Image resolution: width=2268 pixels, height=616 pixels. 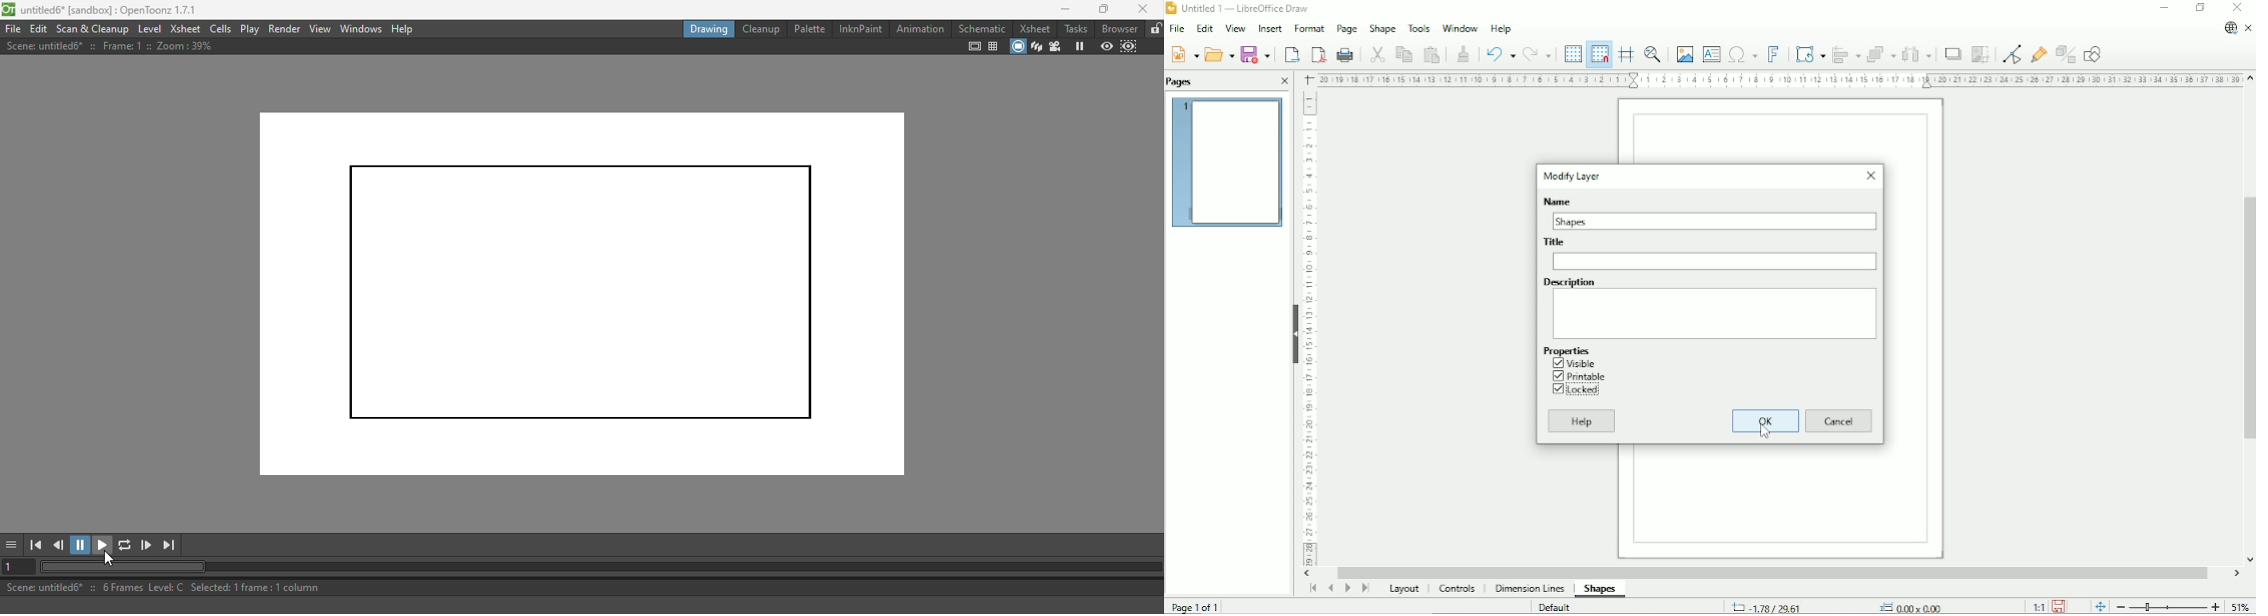 I want to click on Layout, so click(x=1402, y=590).